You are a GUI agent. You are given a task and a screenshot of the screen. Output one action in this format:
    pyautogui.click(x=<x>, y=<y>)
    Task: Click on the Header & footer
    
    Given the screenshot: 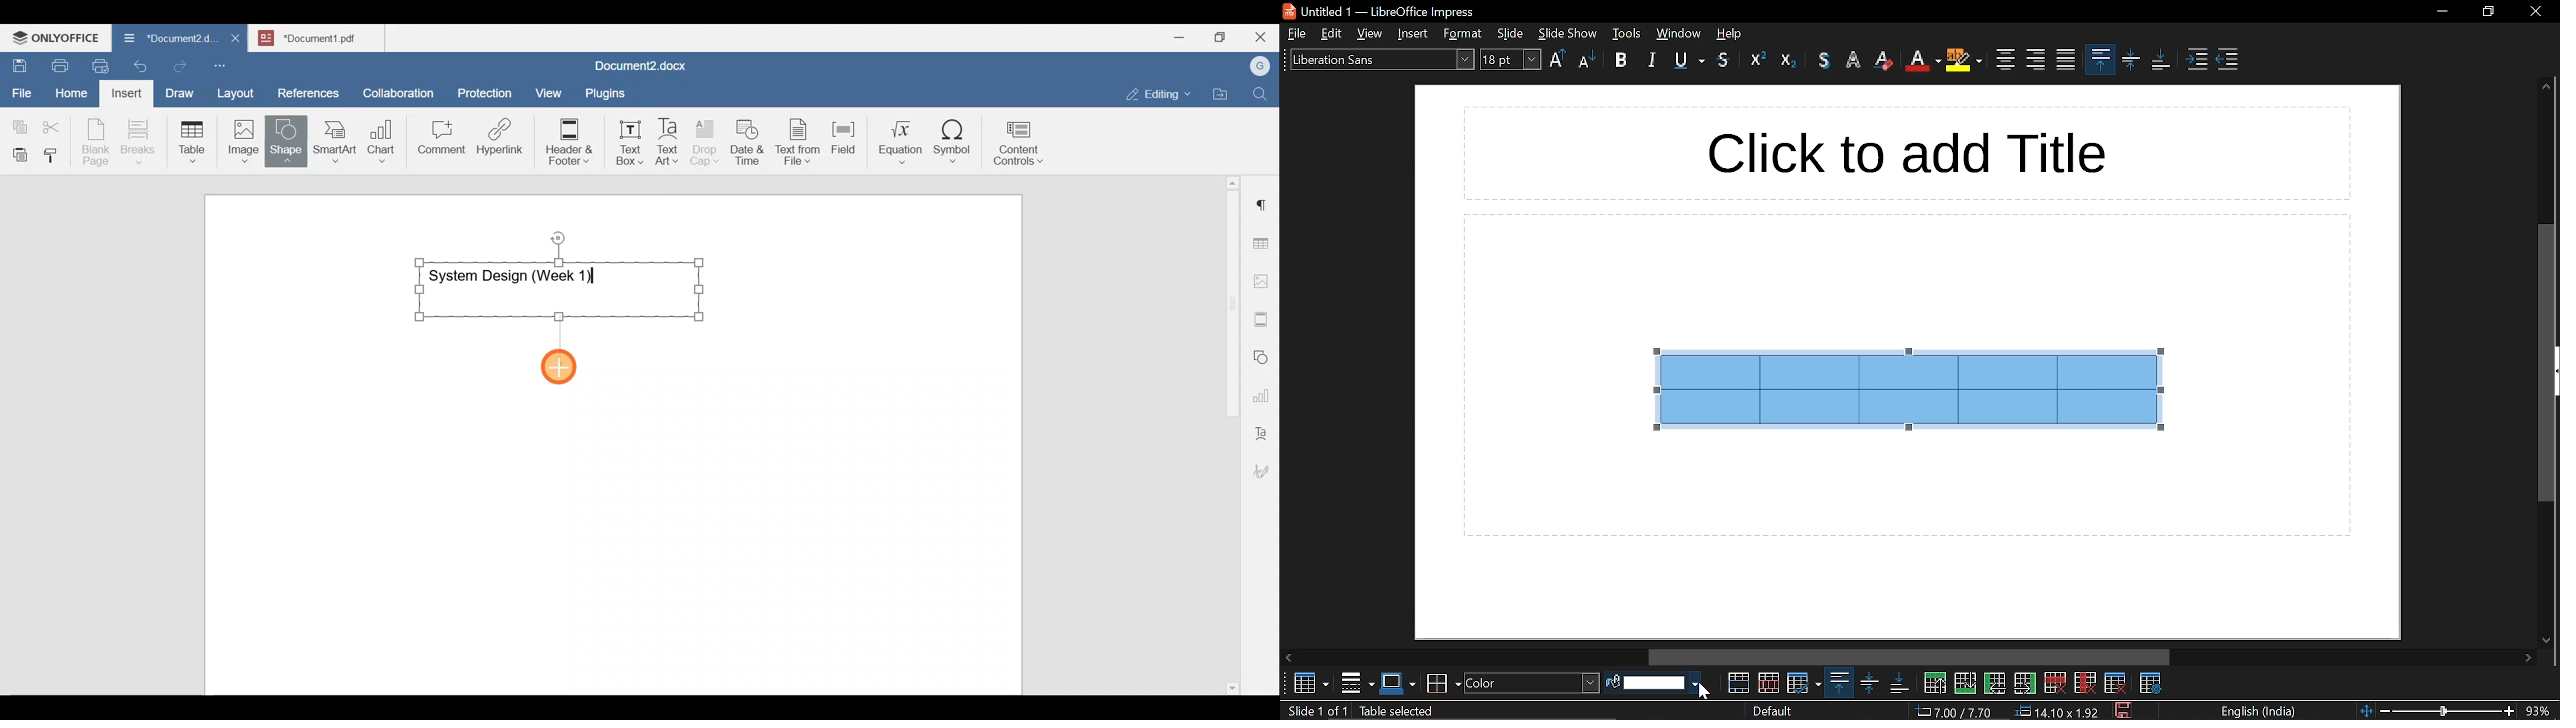 What is the action you would take?
    pyautogui.click(x=565, y=141)
    